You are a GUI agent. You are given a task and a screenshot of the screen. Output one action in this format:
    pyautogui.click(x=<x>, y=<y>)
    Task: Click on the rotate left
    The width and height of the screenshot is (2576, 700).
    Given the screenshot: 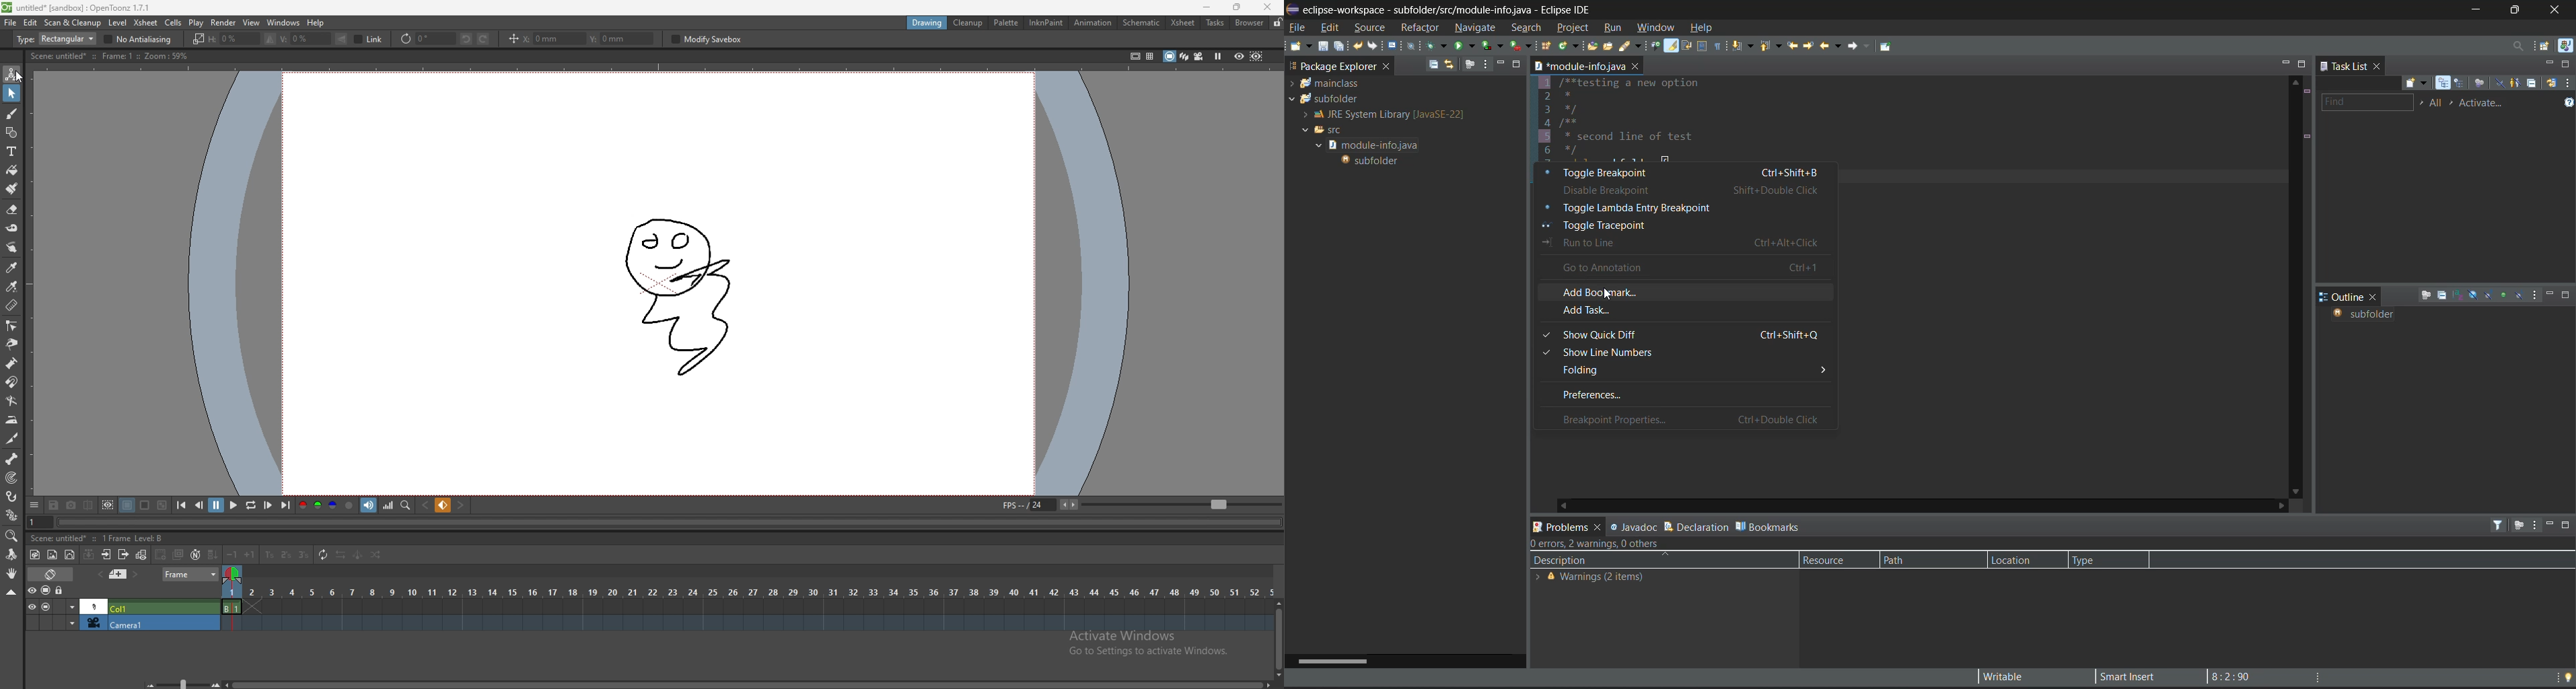 What is the action you would take?
    pyautogui.click(x=467, y=39)
    